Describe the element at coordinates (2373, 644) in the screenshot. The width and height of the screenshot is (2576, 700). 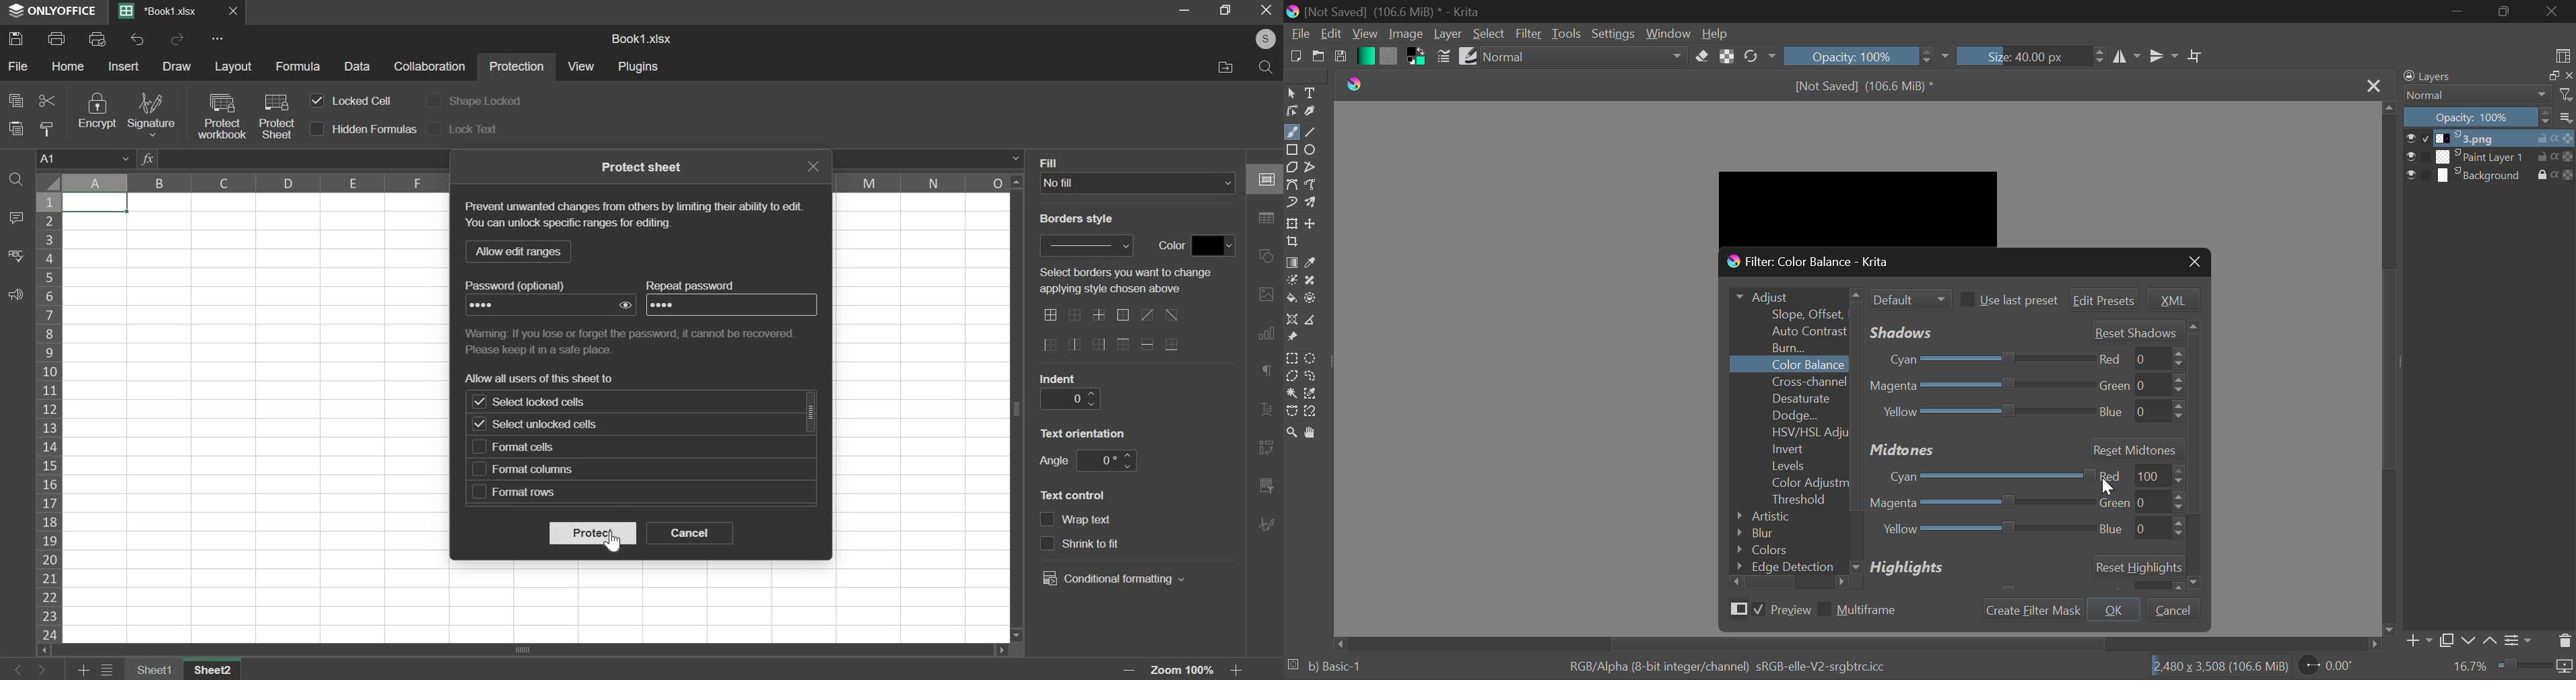
I see `move right` at that location.